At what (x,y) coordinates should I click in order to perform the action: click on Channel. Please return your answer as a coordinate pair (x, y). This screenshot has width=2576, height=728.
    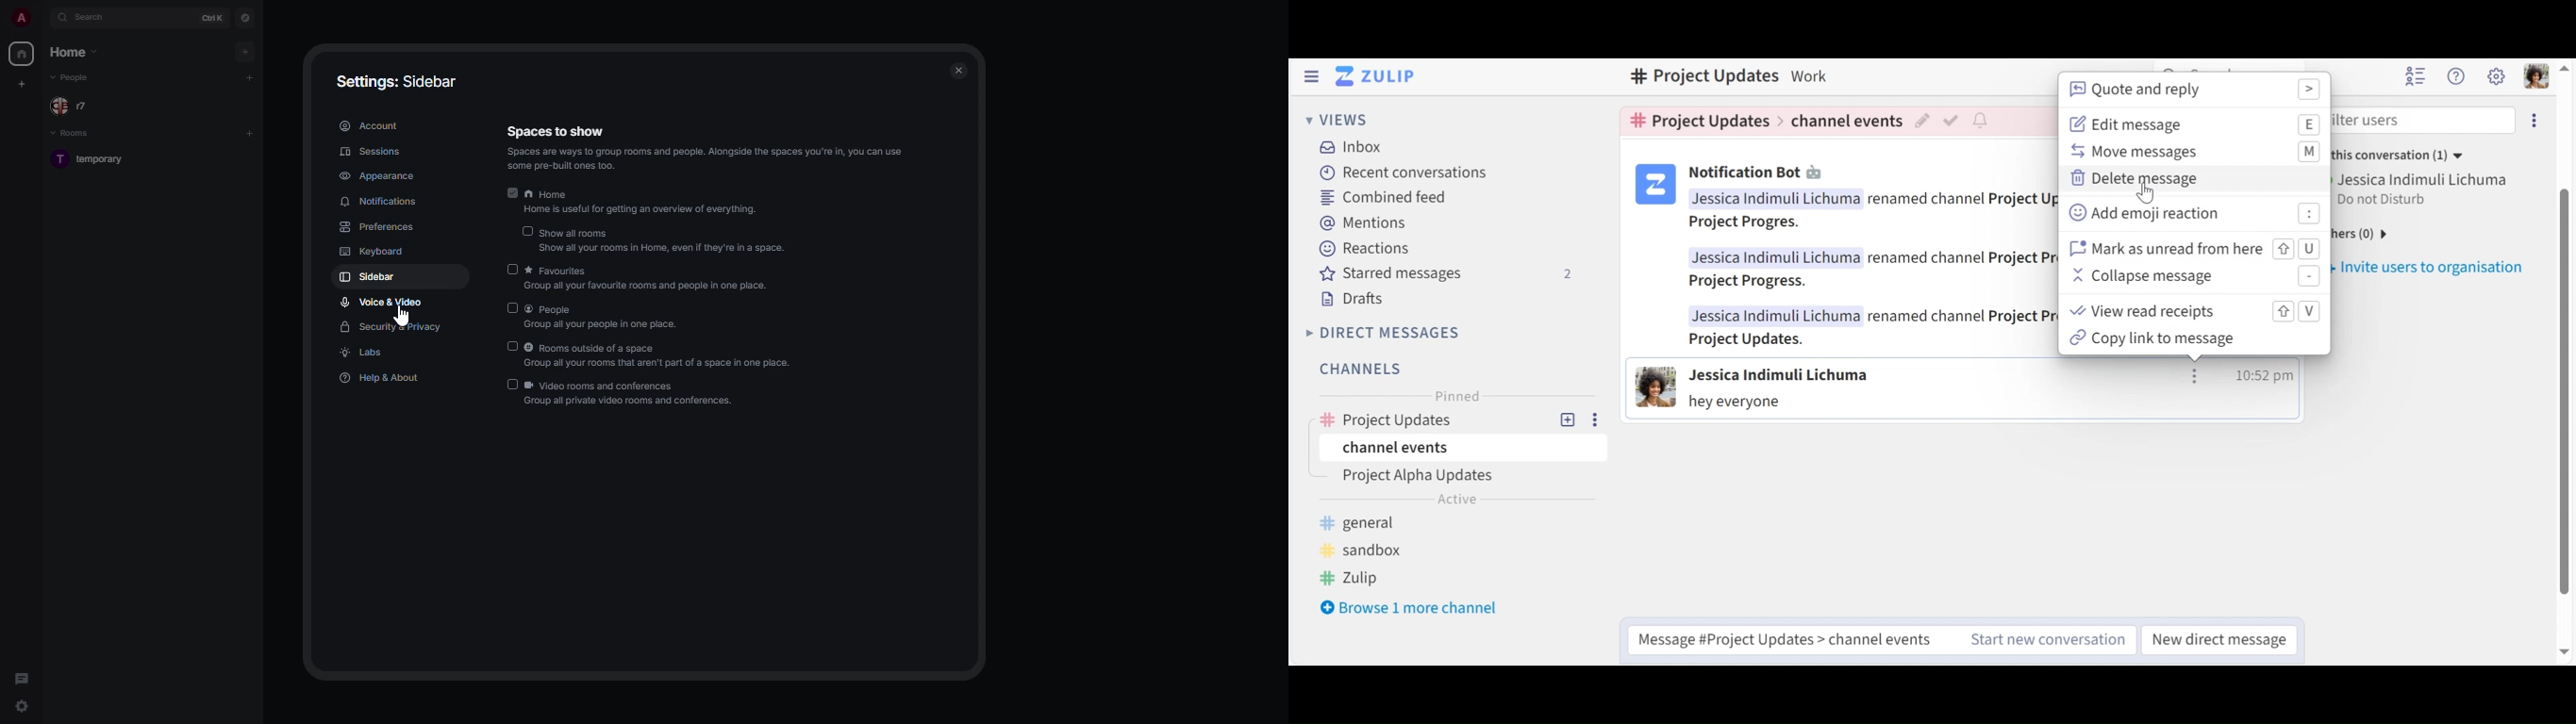
    Looking at the image, I should click on (1460, 416).